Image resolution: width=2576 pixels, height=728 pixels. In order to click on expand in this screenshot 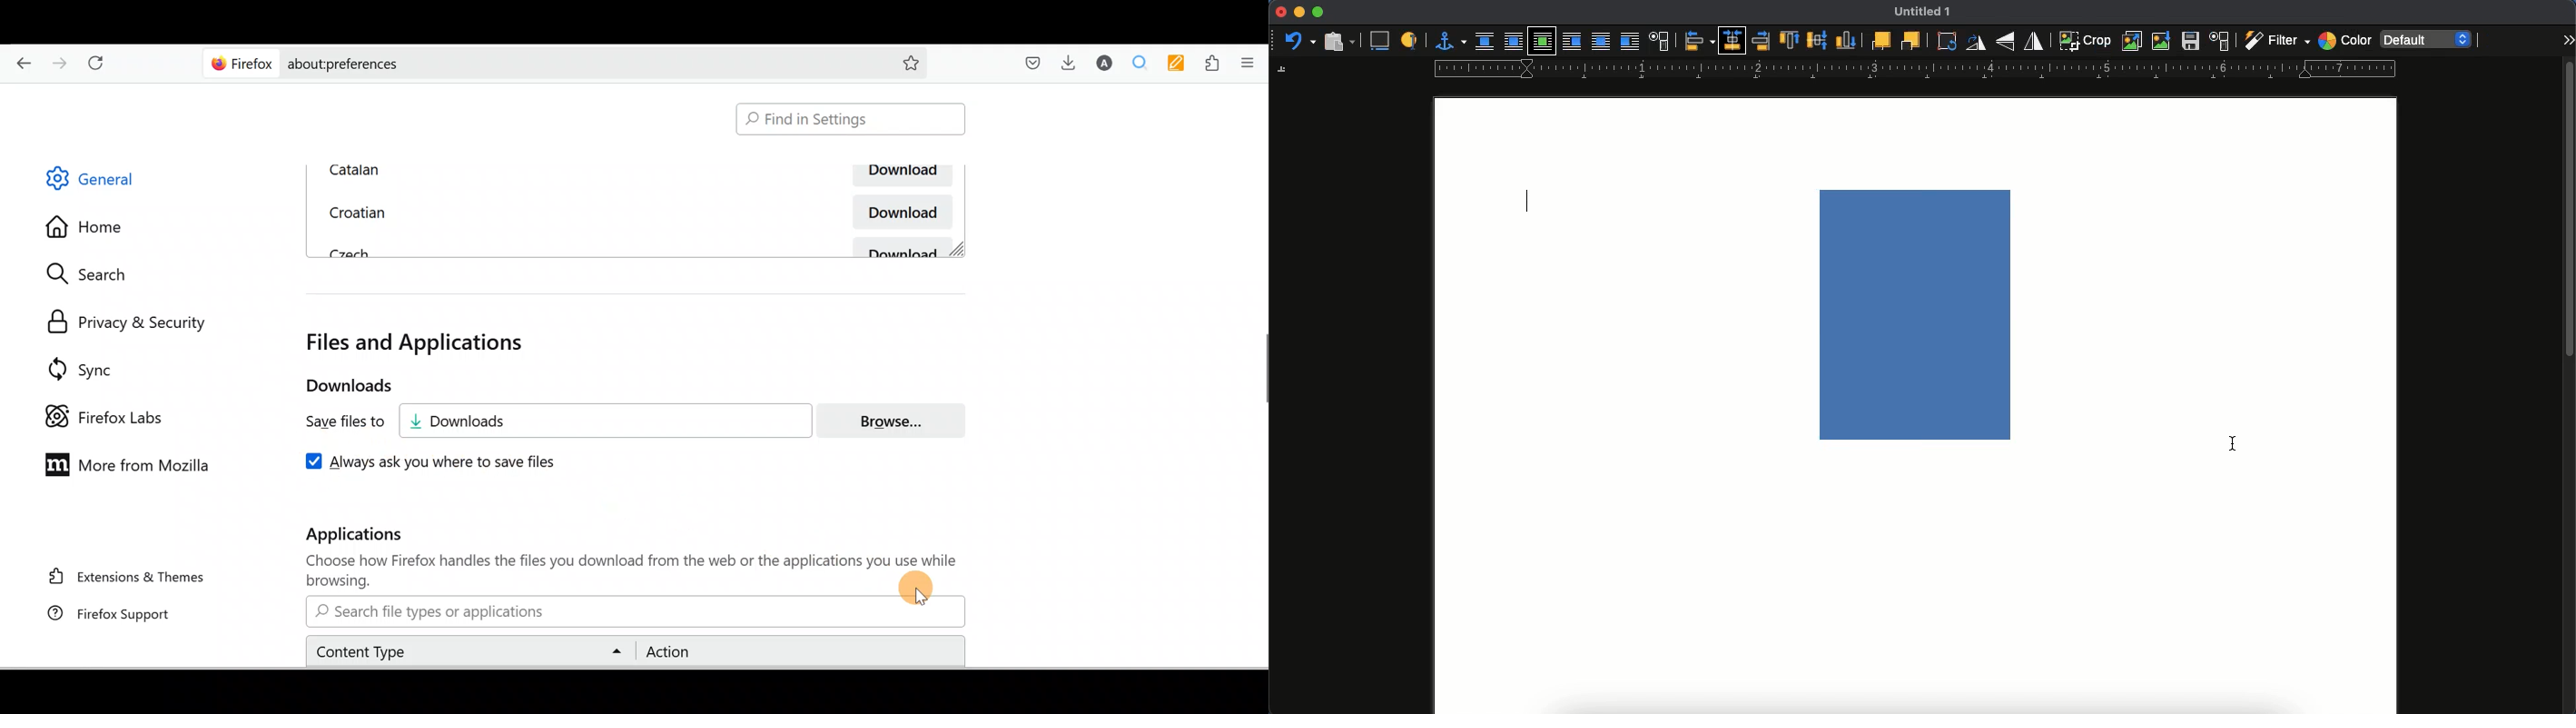, I will do `click(2563, 39)`.